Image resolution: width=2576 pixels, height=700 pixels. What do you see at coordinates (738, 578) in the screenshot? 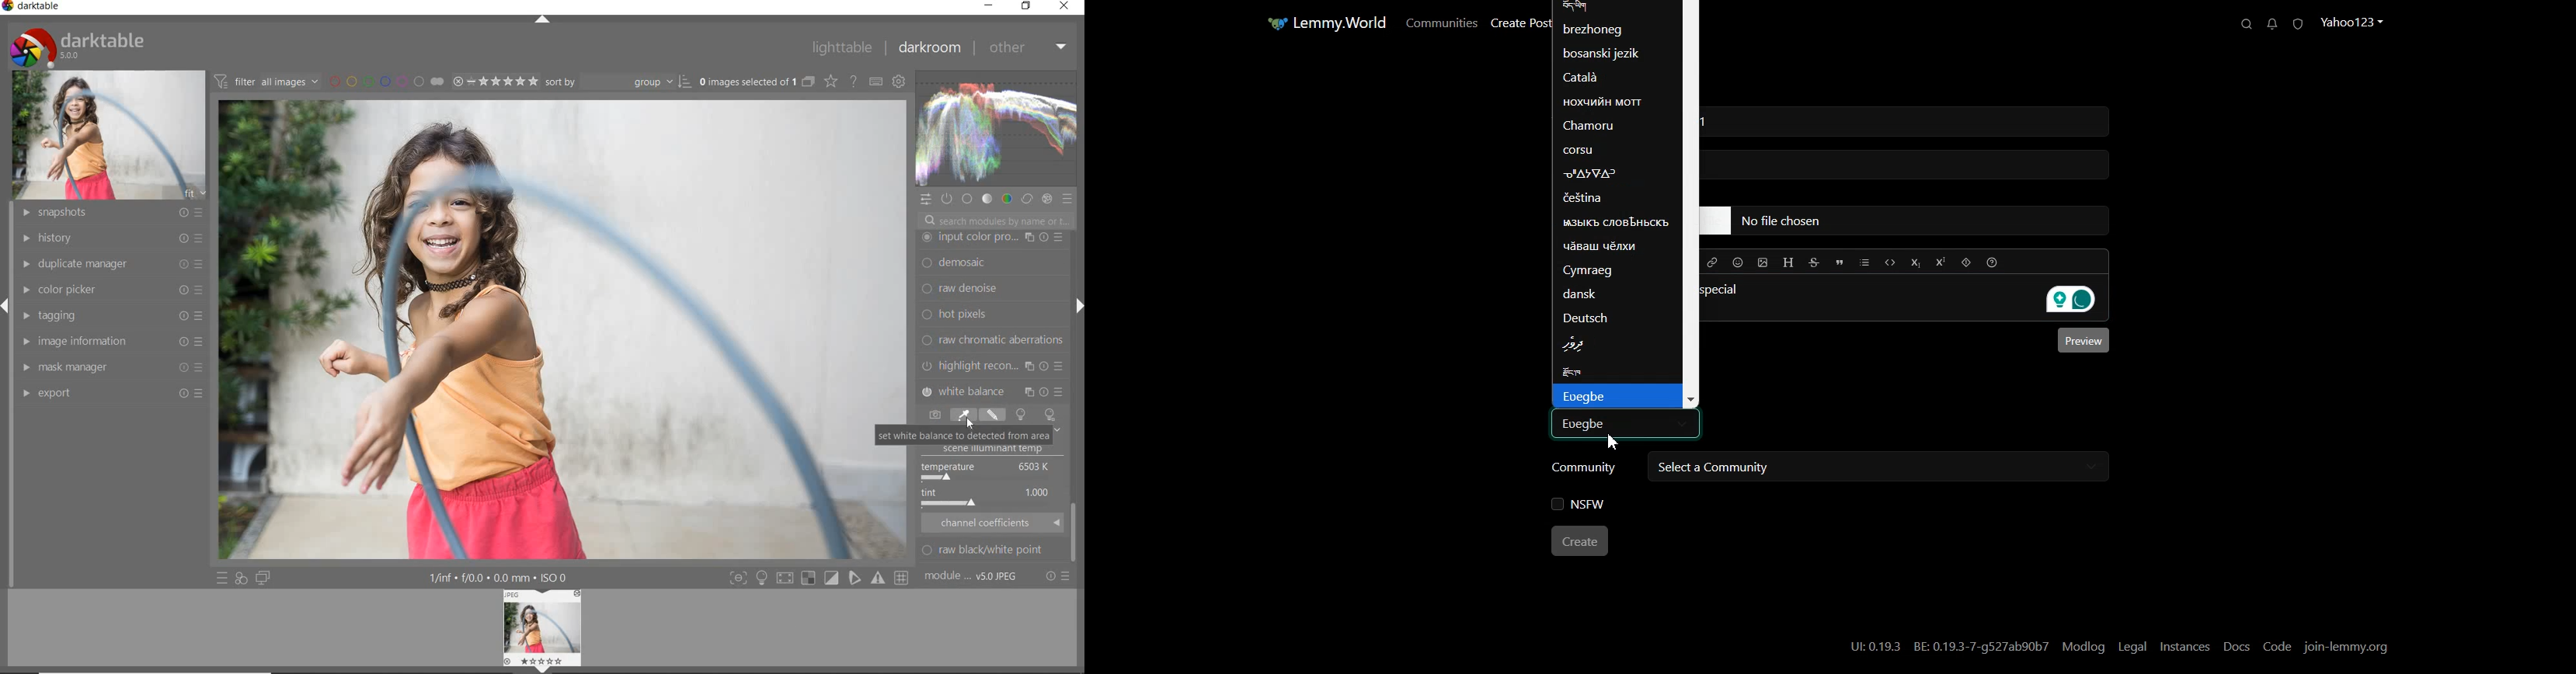
I see `toggle mode` at bounding box center [738, 578].